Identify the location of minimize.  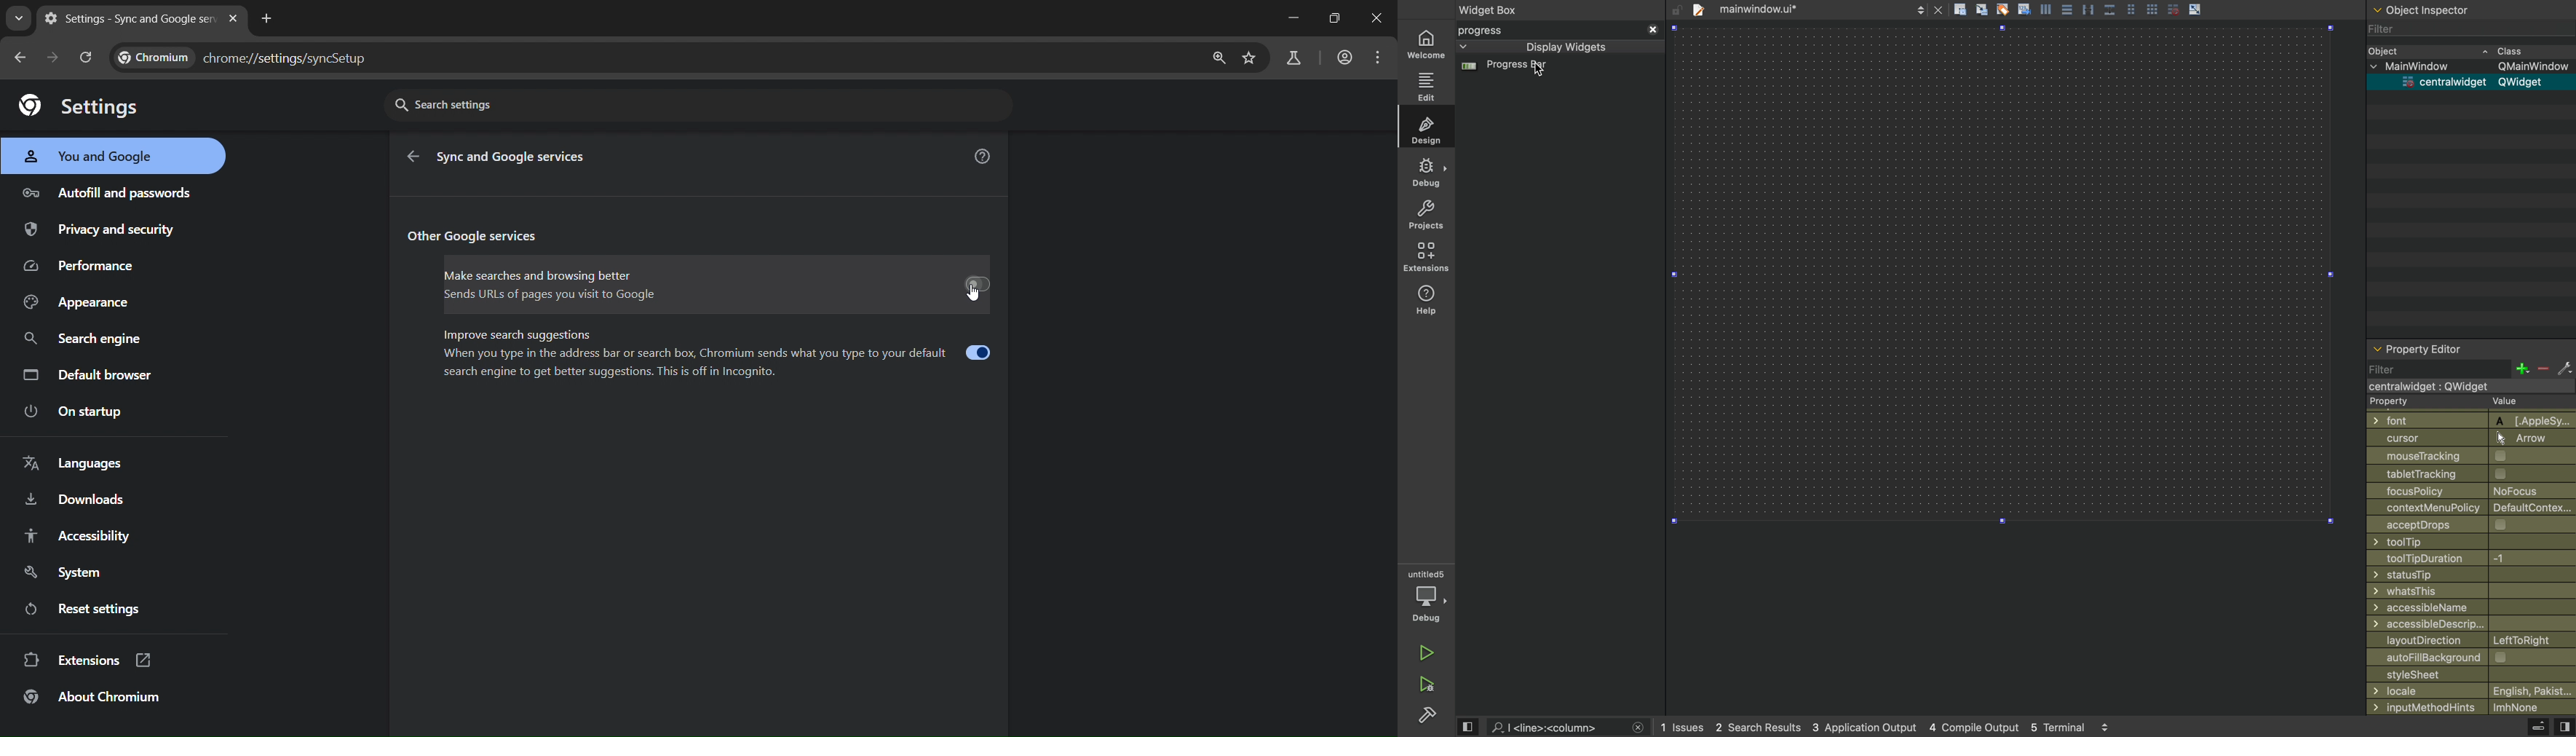
(1294, 17).